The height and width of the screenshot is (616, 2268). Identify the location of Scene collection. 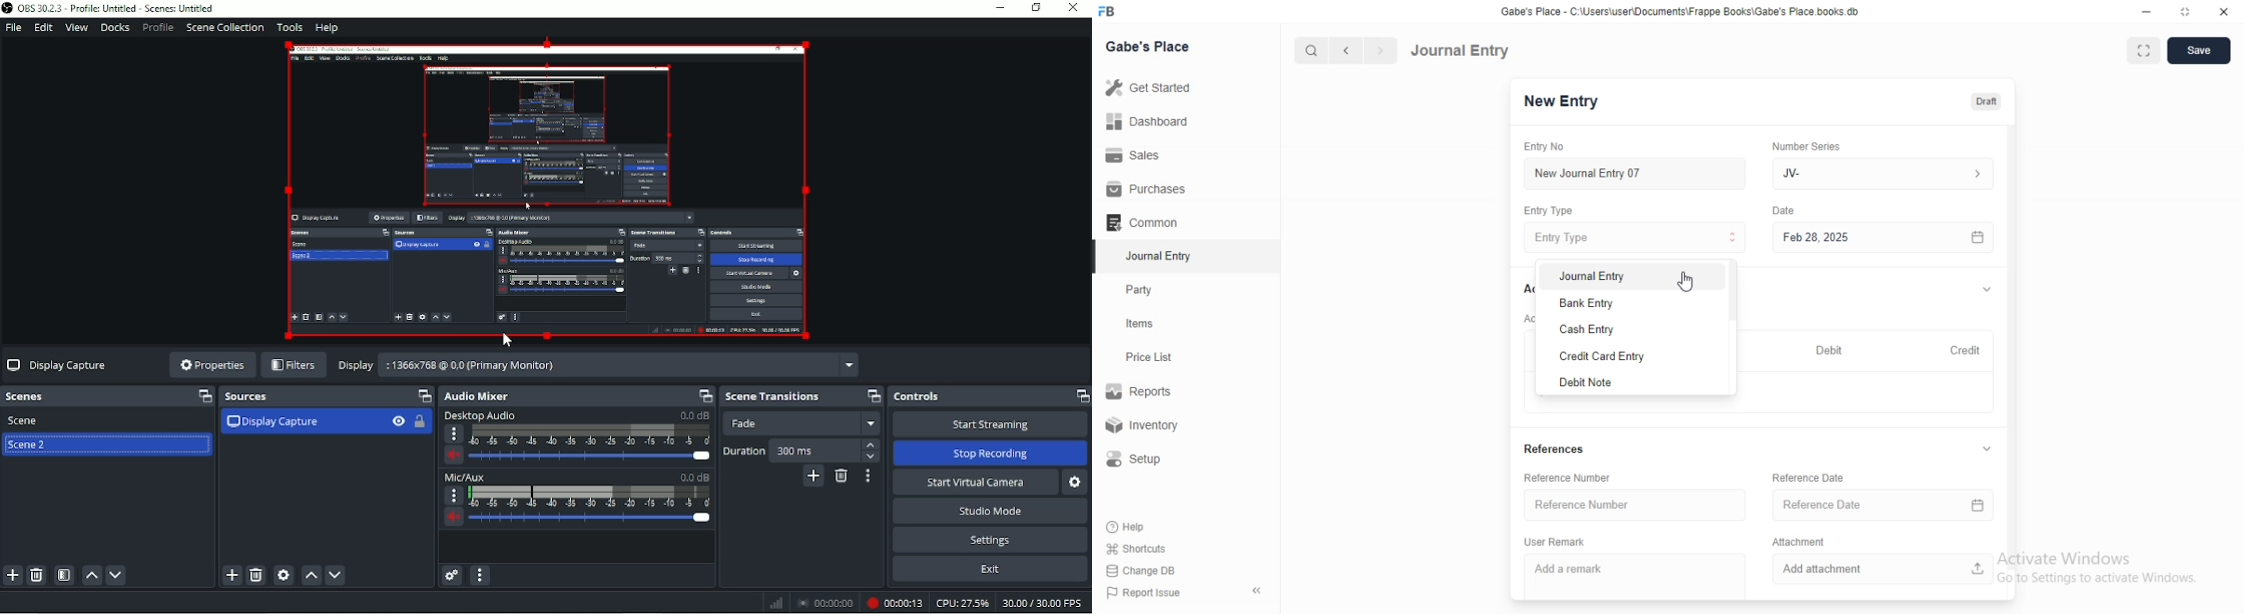
(226, 27).